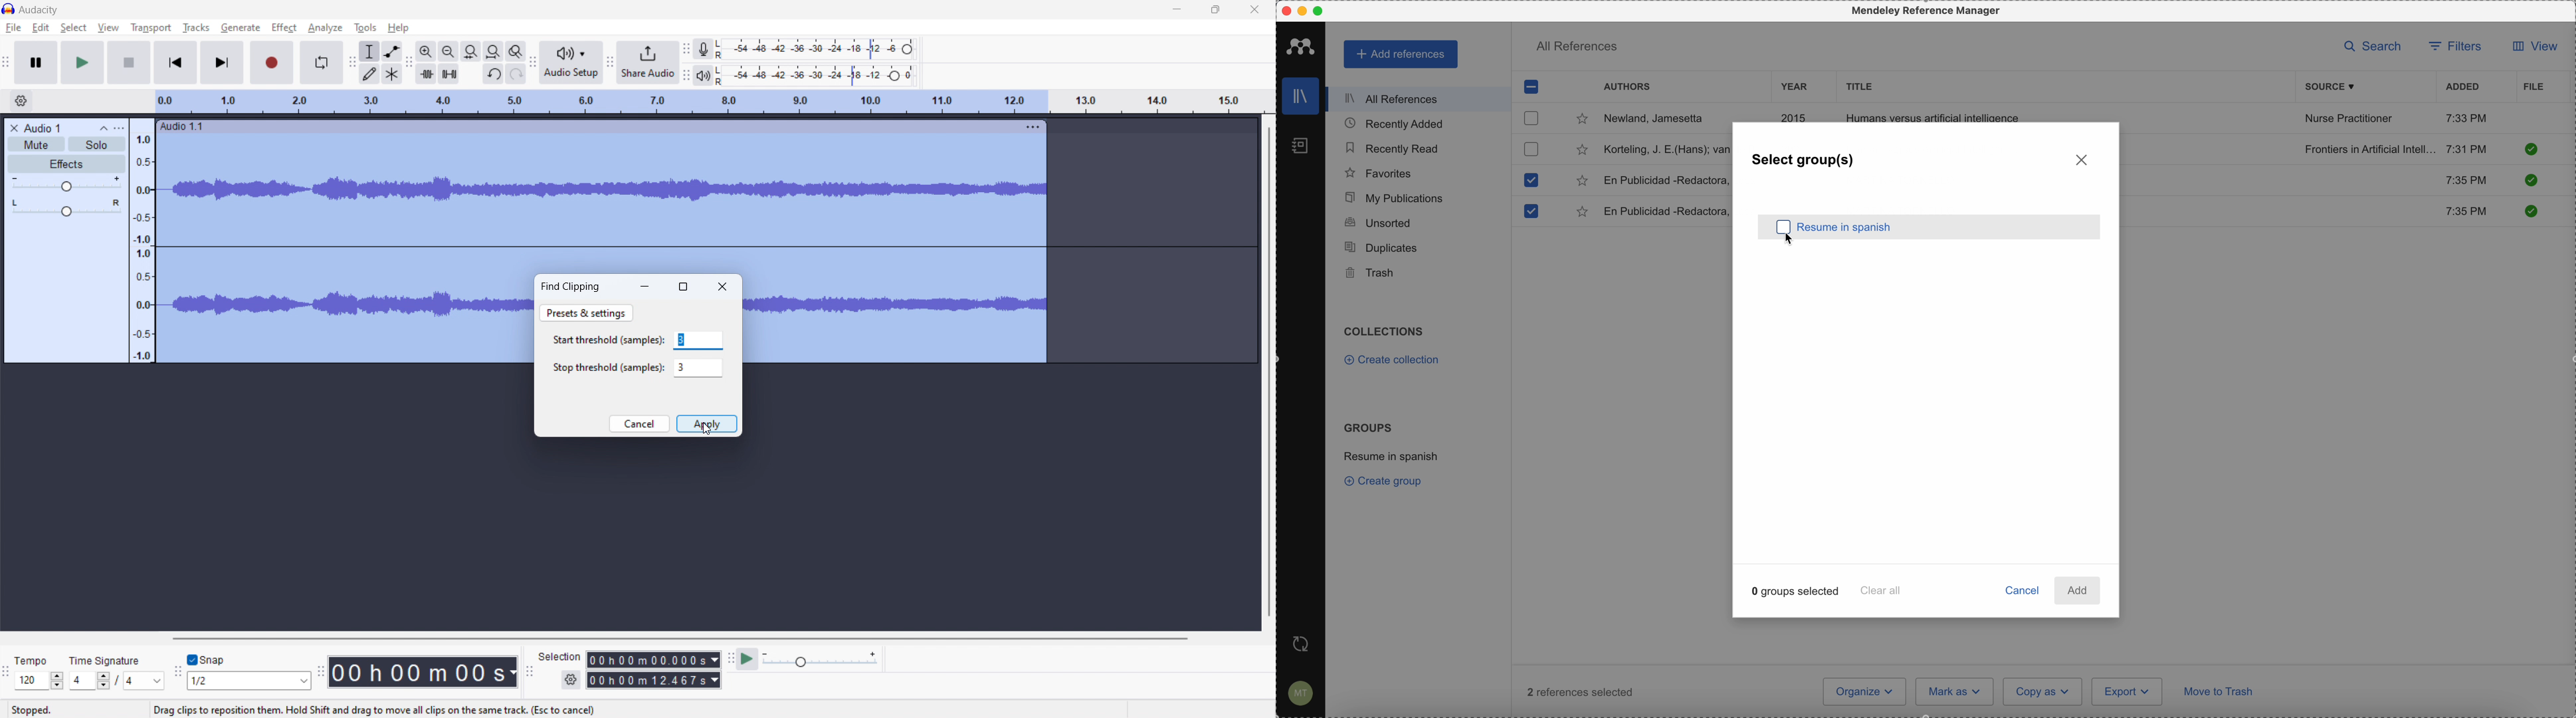 The width and height of the screenshot is (2576, 728). I want to click on delete recording, so click(15, 128).